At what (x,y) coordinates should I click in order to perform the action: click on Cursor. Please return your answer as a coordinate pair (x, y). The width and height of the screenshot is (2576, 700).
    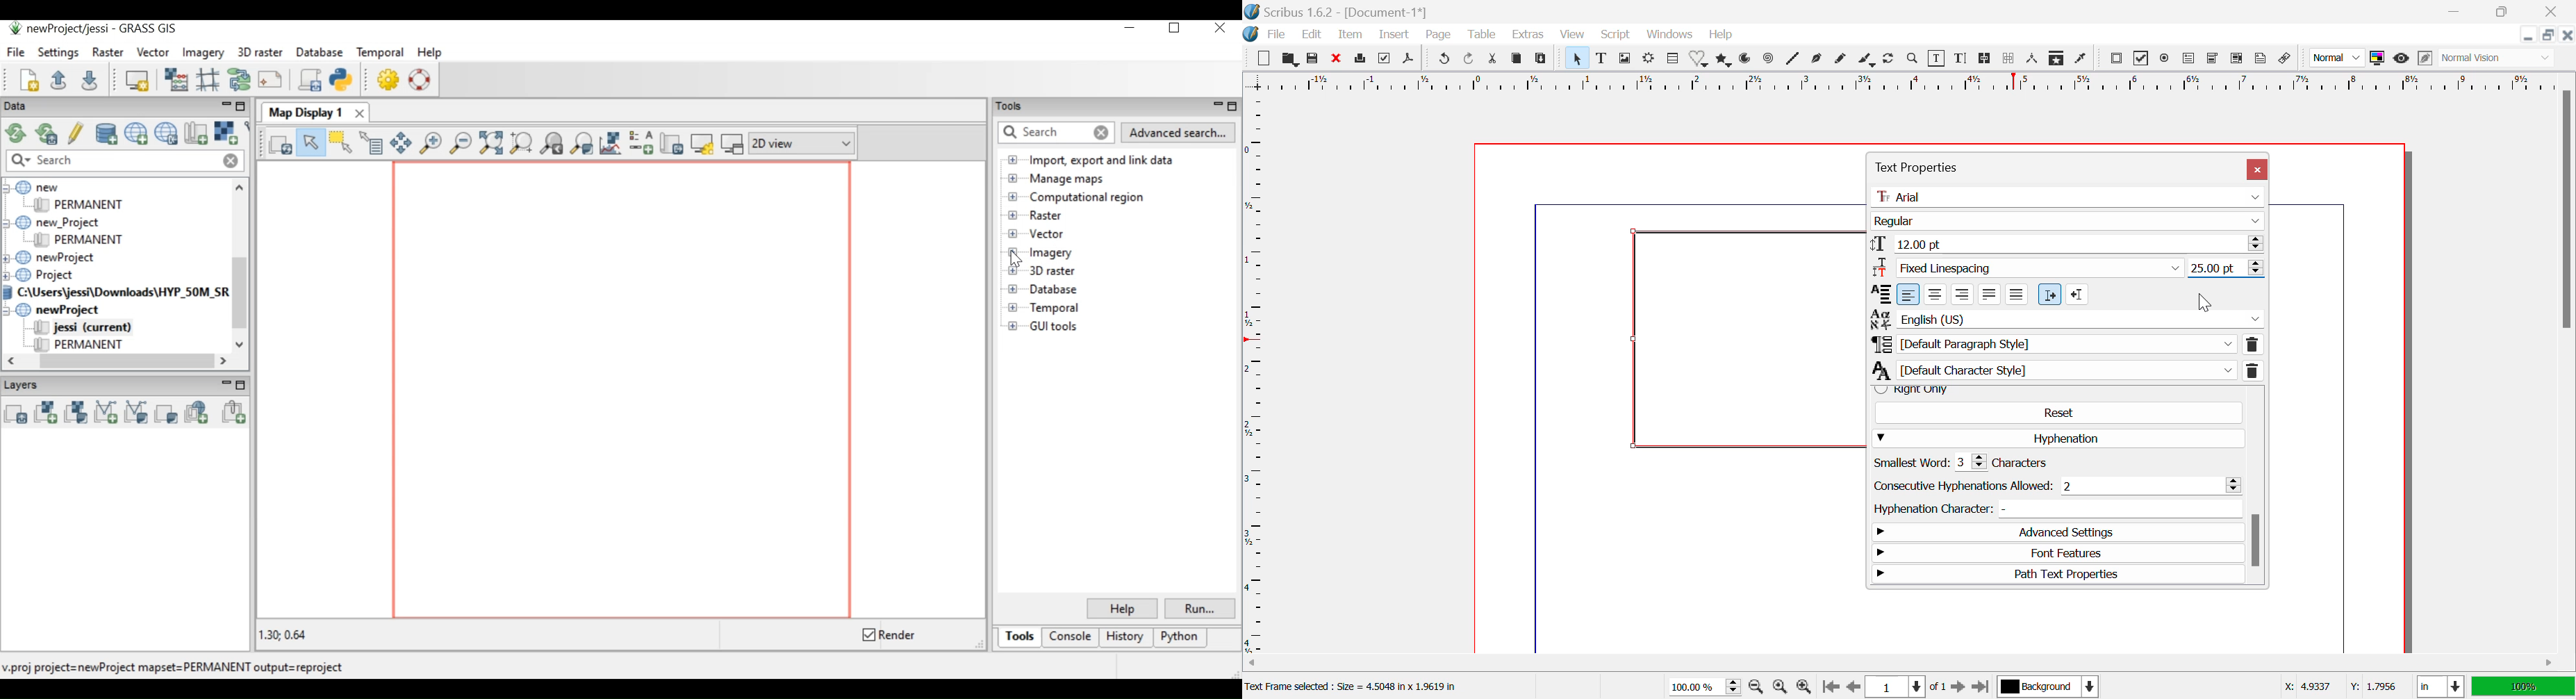
    Looking at the image, I should click on (2205, 302).